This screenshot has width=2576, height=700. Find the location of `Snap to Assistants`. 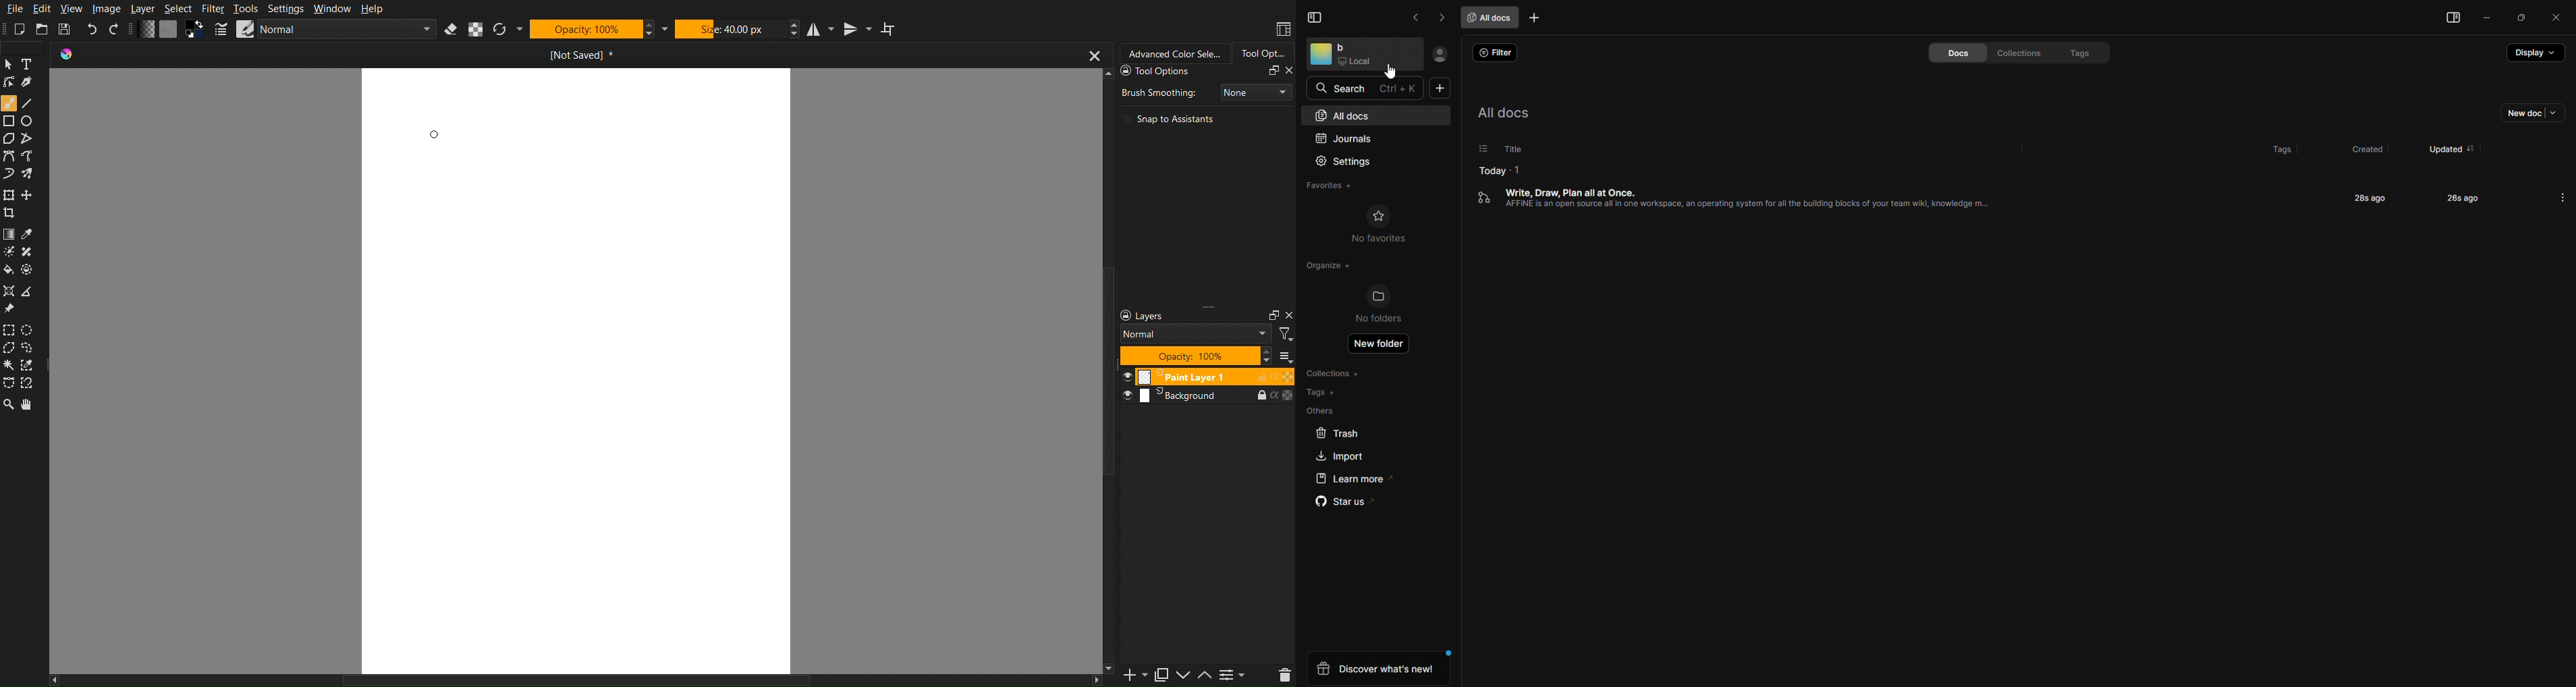

Snap to Assistants is located at coordinates (1170, 118).